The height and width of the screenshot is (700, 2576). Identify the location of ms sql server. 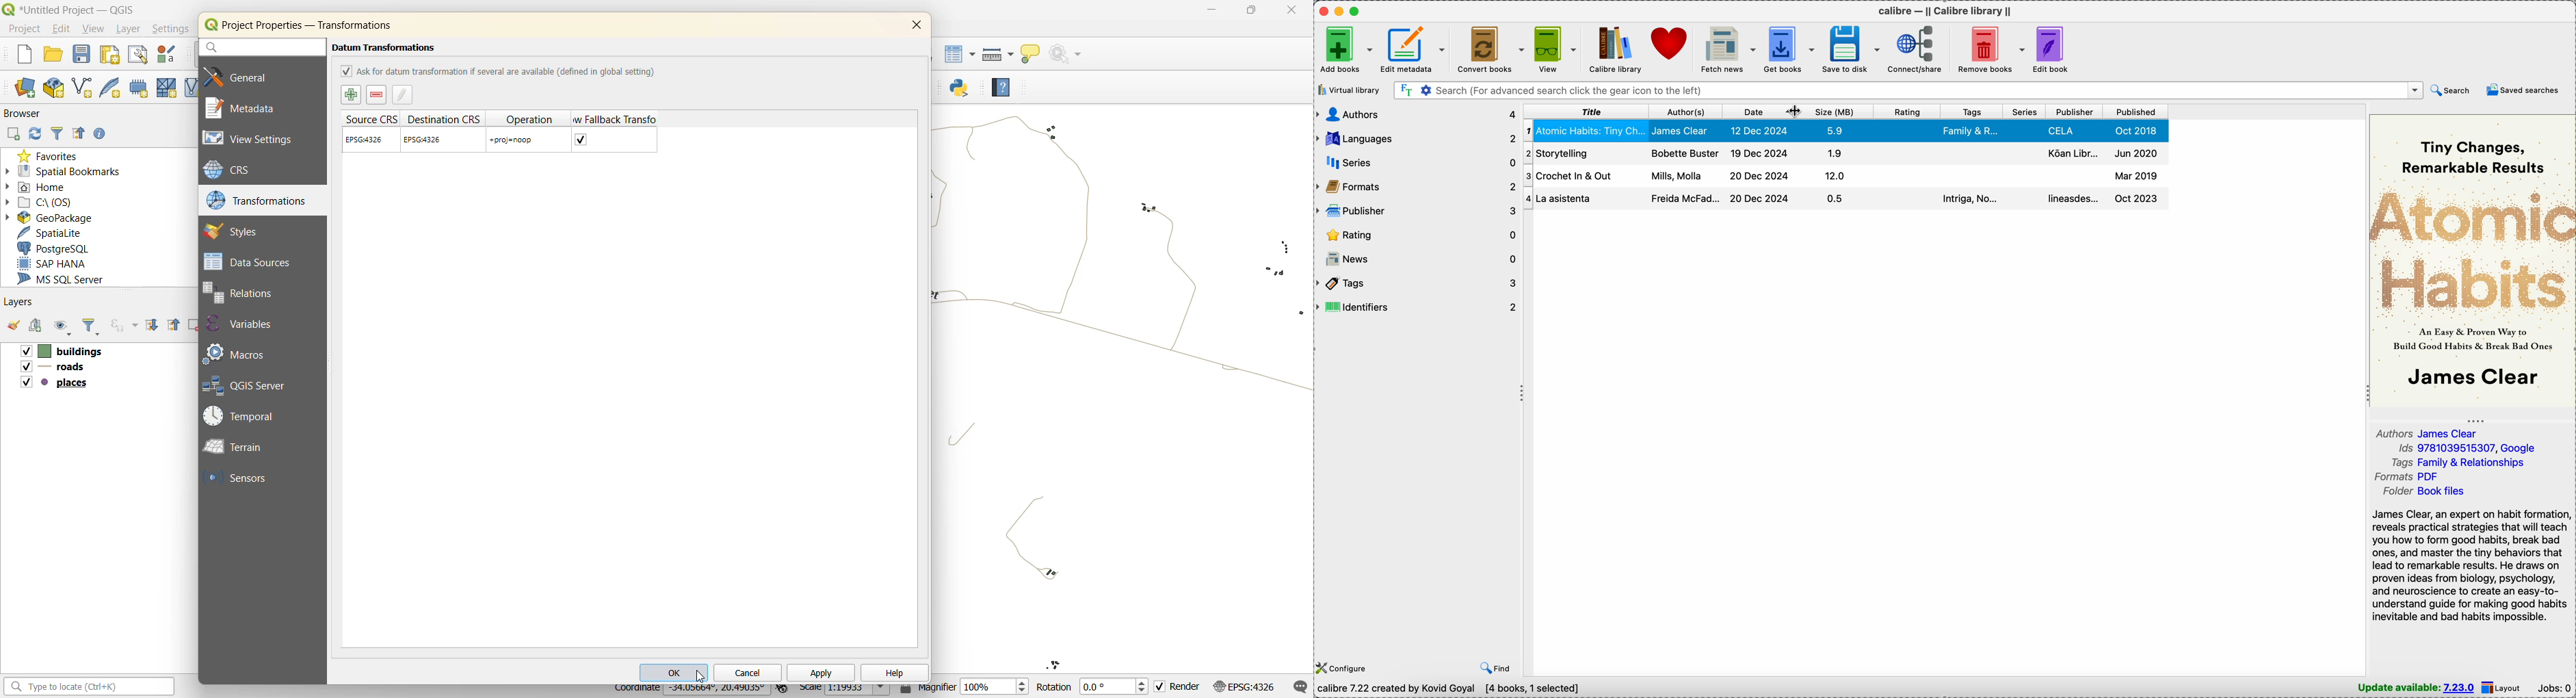
(68, 279).